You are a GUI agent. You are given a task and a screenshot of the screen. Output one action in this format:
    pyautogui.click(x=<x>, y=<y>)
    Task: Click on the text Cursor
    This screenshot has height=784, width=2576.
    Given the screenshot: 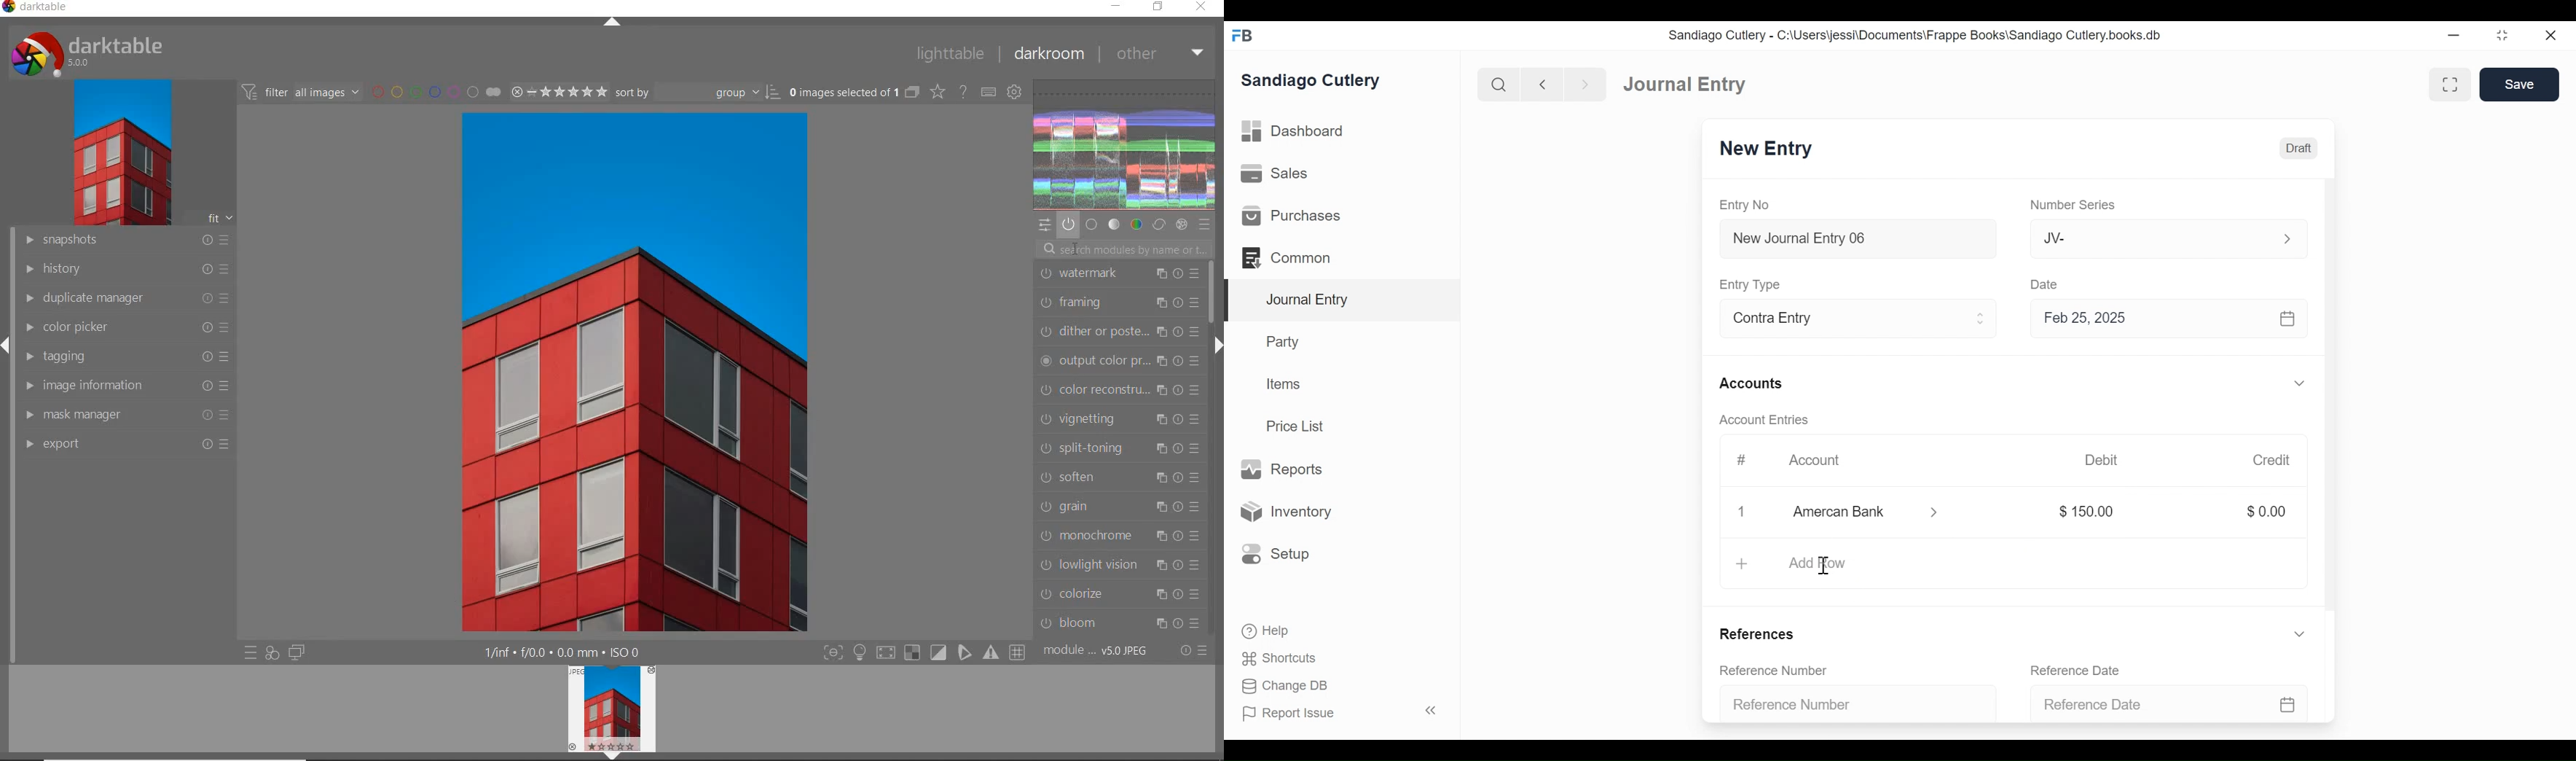 What is the action you would take?
    pyautogui.click(x=1825, y=567)
    